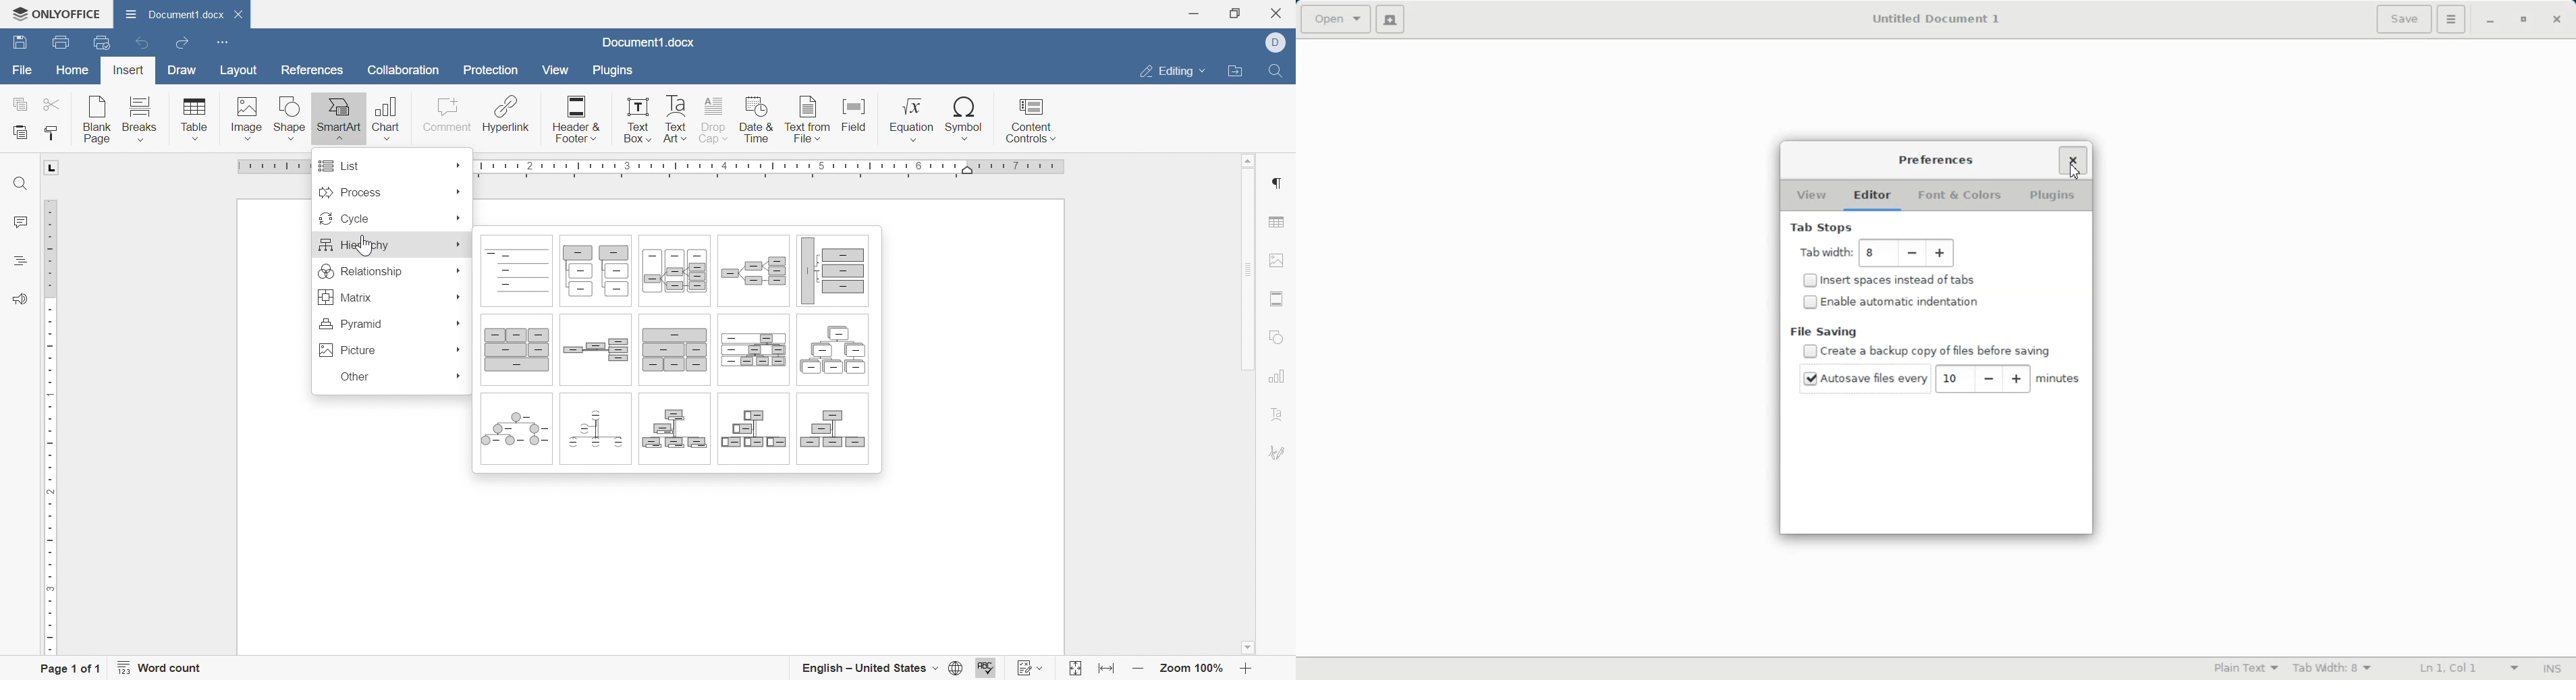  What do you see at coordinates (57, 13) in the screenshot?
I see `ONLYOFFICE` at bounding box center [57, 13].